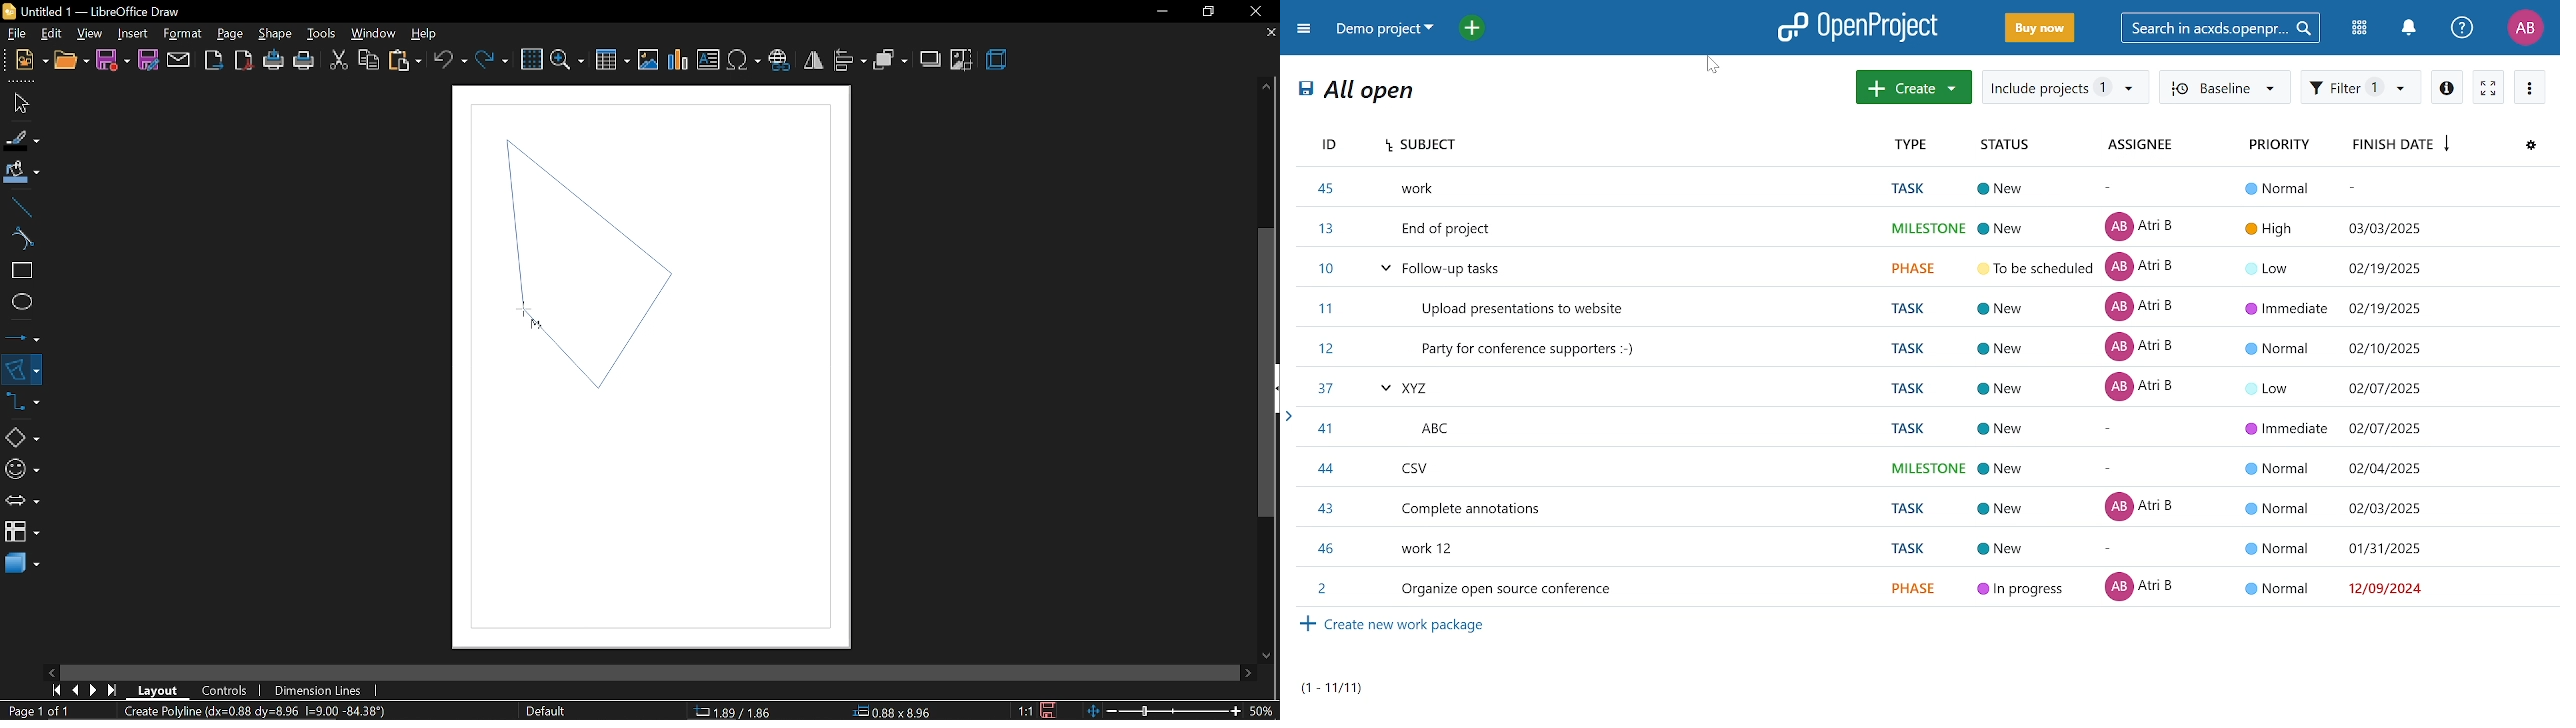  What do you see at coordinates (2062, 87) in the screenshot?
I see `include project` at bounding box center [2062, 87].